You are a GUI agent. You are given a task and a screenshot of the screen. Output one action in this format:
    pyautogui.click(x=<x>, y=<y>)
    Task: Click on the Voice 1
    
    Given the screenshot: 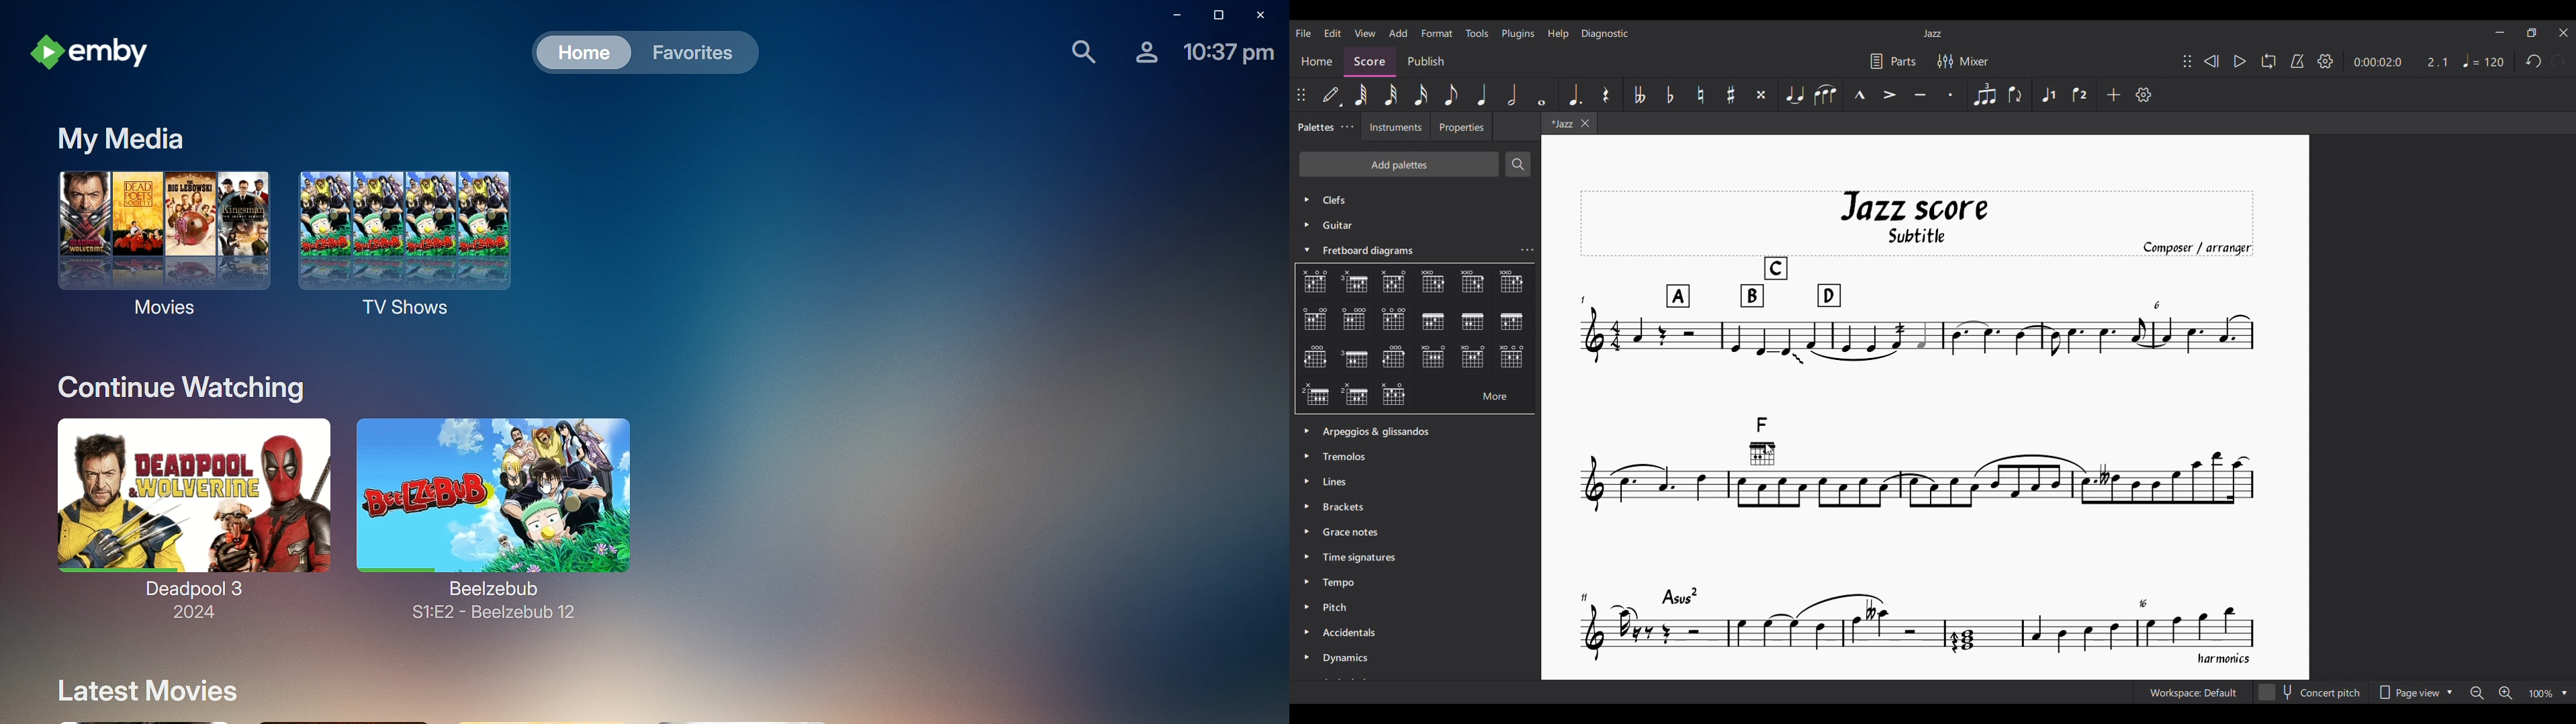 What is the action you would take?
    pyautogui.click(x=2049, y=94)
    